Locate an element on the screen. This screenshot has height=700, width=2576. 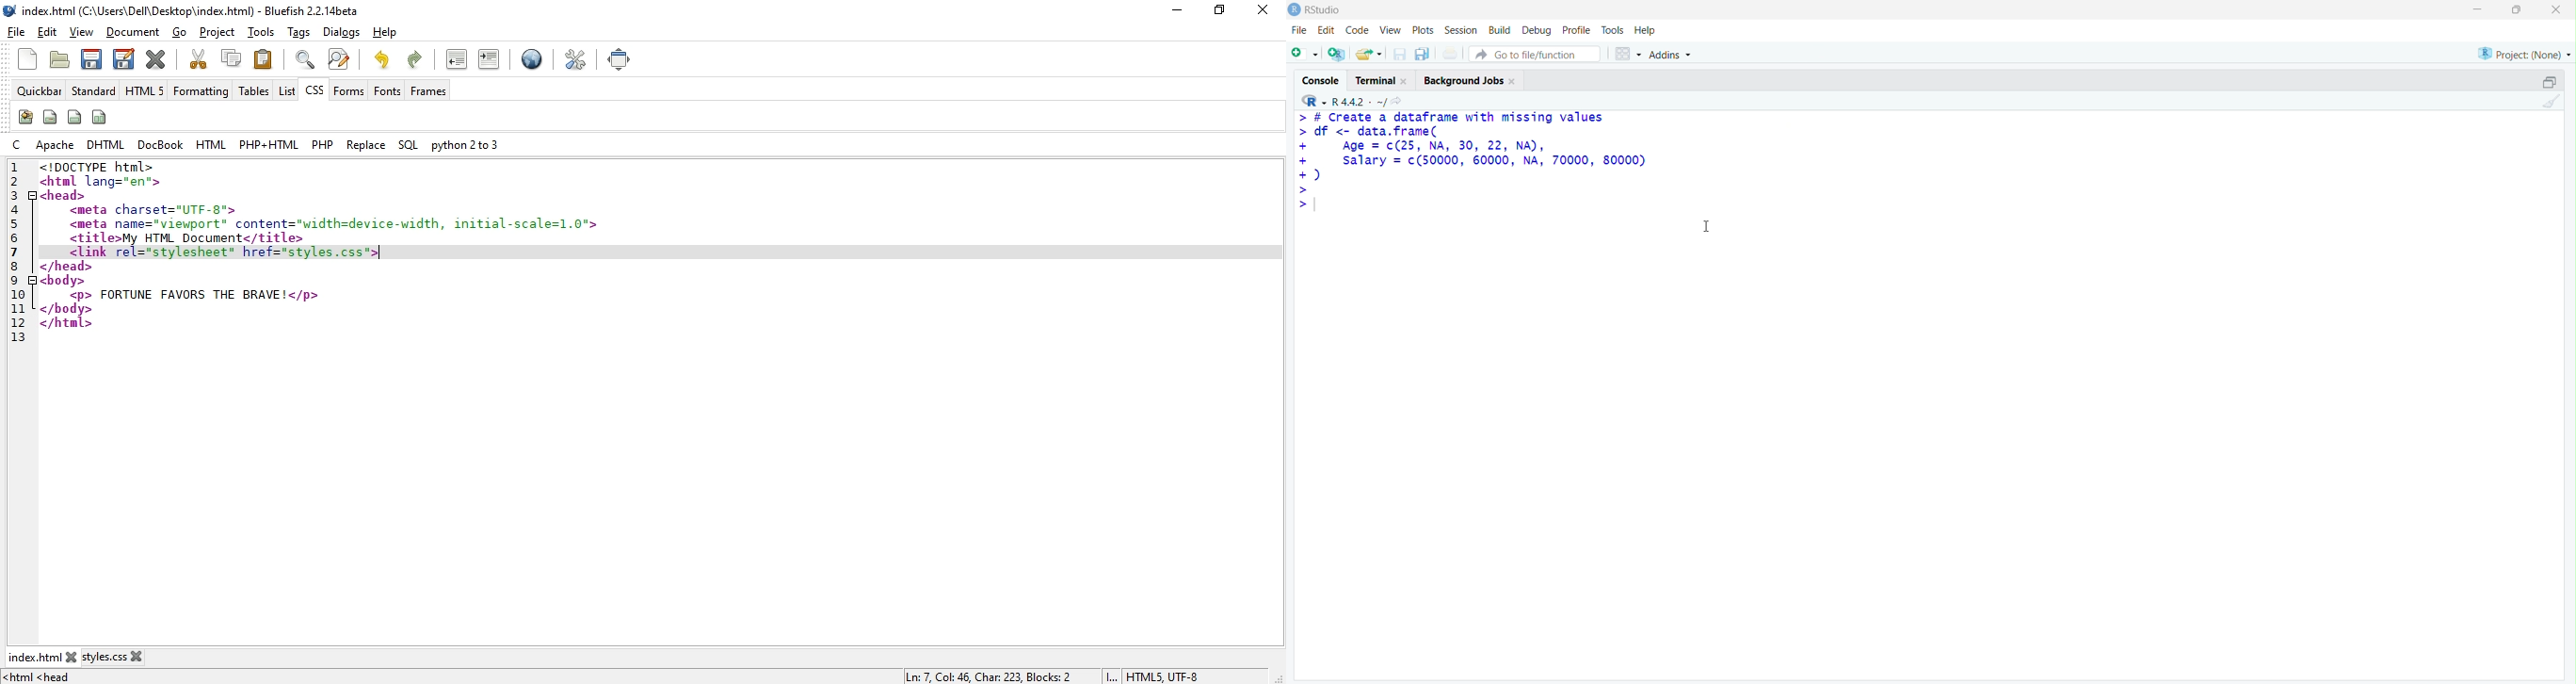
12 is located at coordinates (14, 321).